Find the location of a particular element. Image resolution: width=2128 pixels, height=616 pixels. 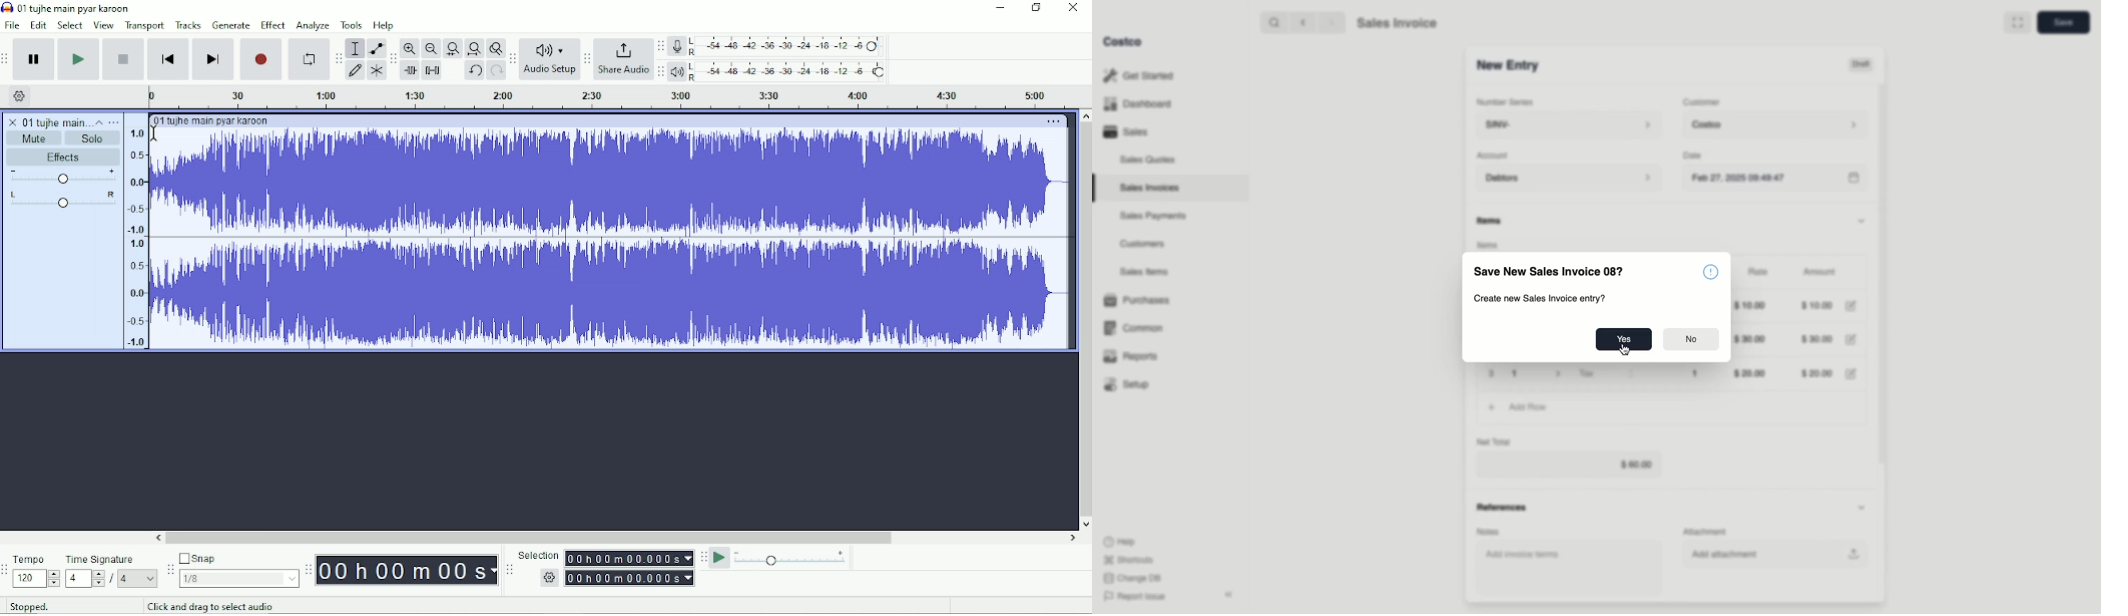

Change DB is located at coordinates (1134, 576).